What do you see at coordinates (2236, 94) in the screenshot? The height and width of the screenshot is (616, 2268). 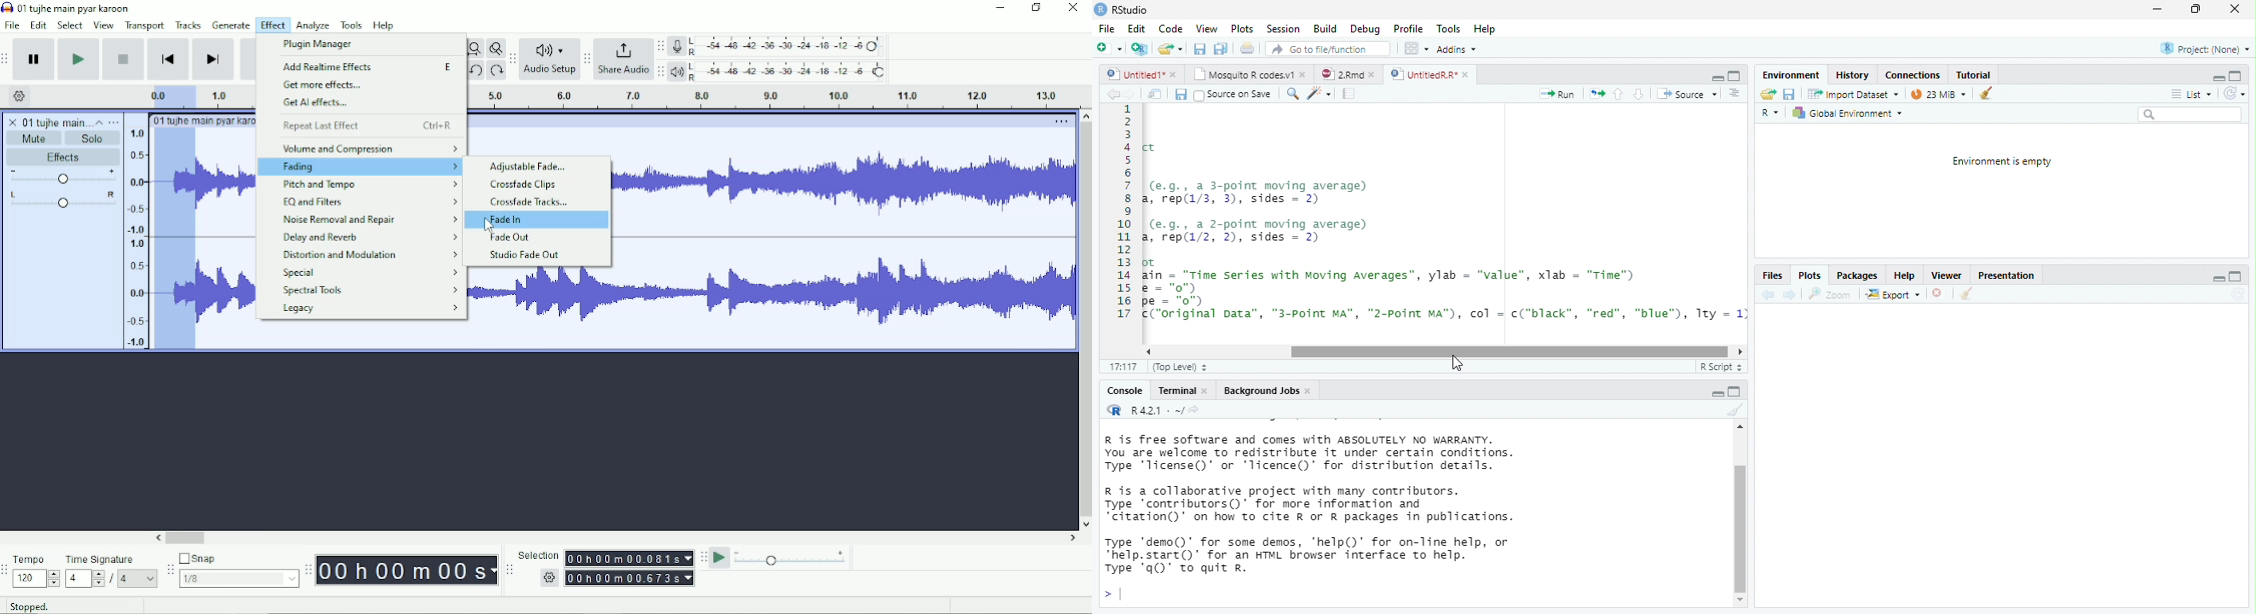 I see `Refresh` at bounding box center [2236, 94].